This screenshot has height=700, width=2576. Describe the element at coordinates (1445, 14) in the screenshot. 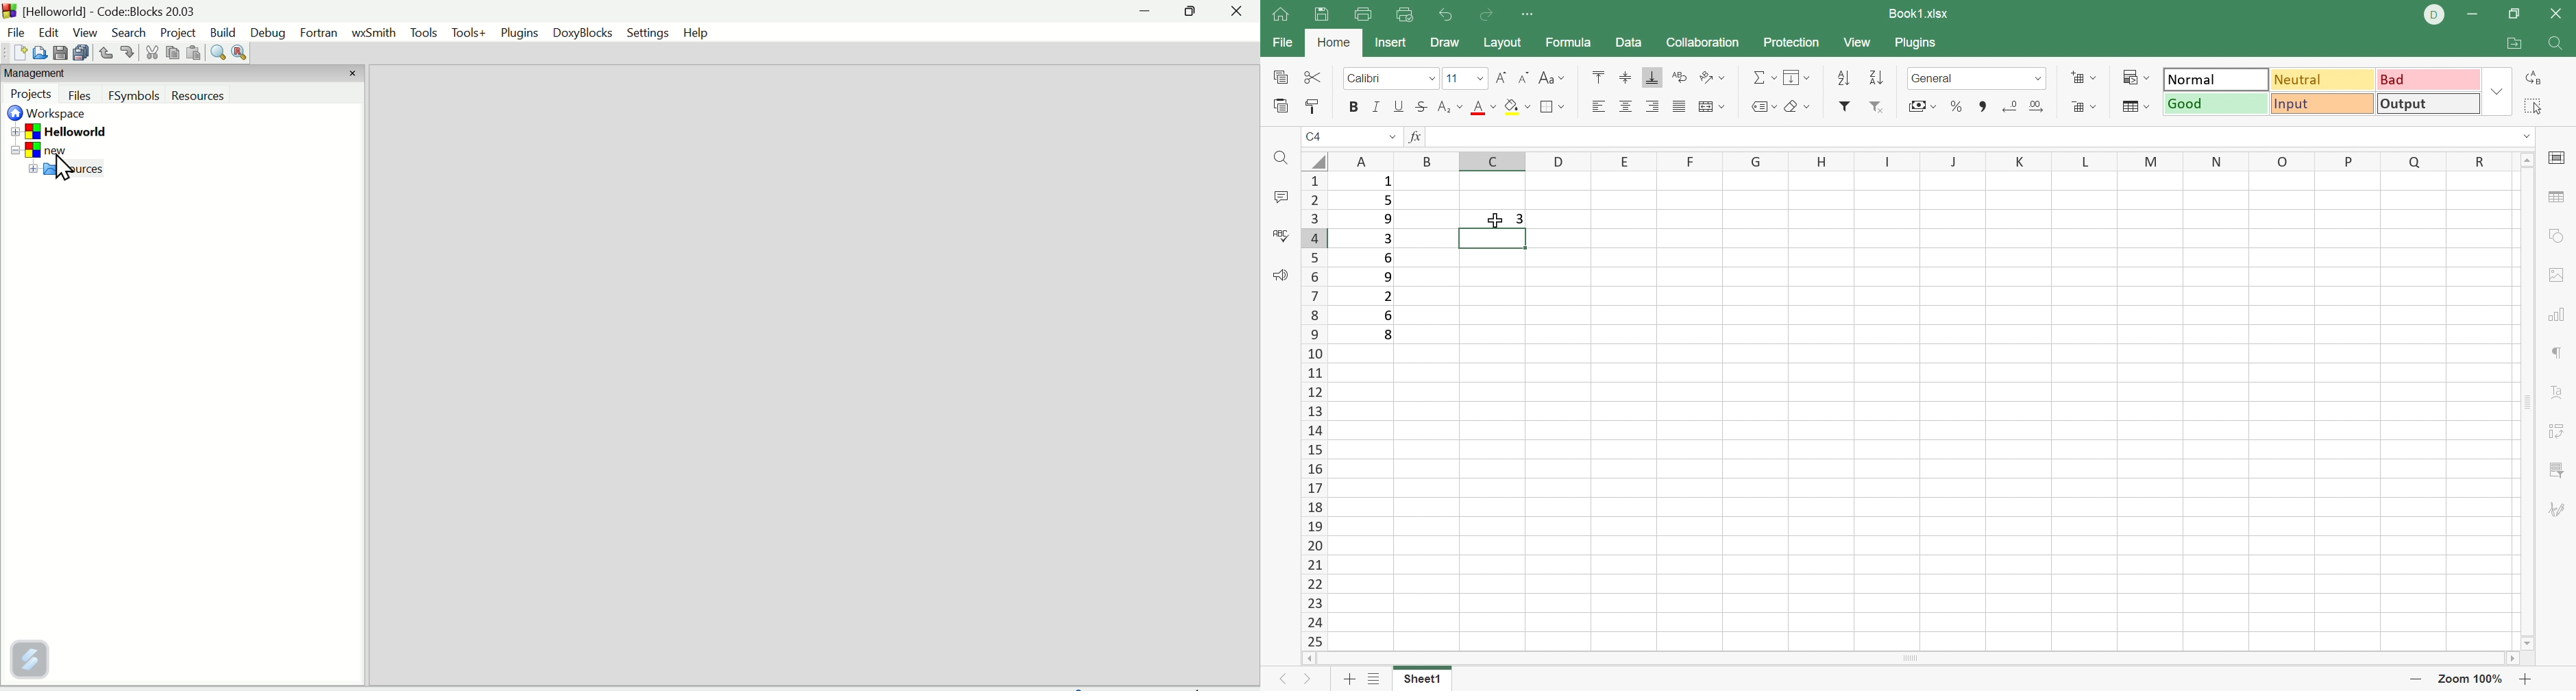

I see `Undo` at that location.